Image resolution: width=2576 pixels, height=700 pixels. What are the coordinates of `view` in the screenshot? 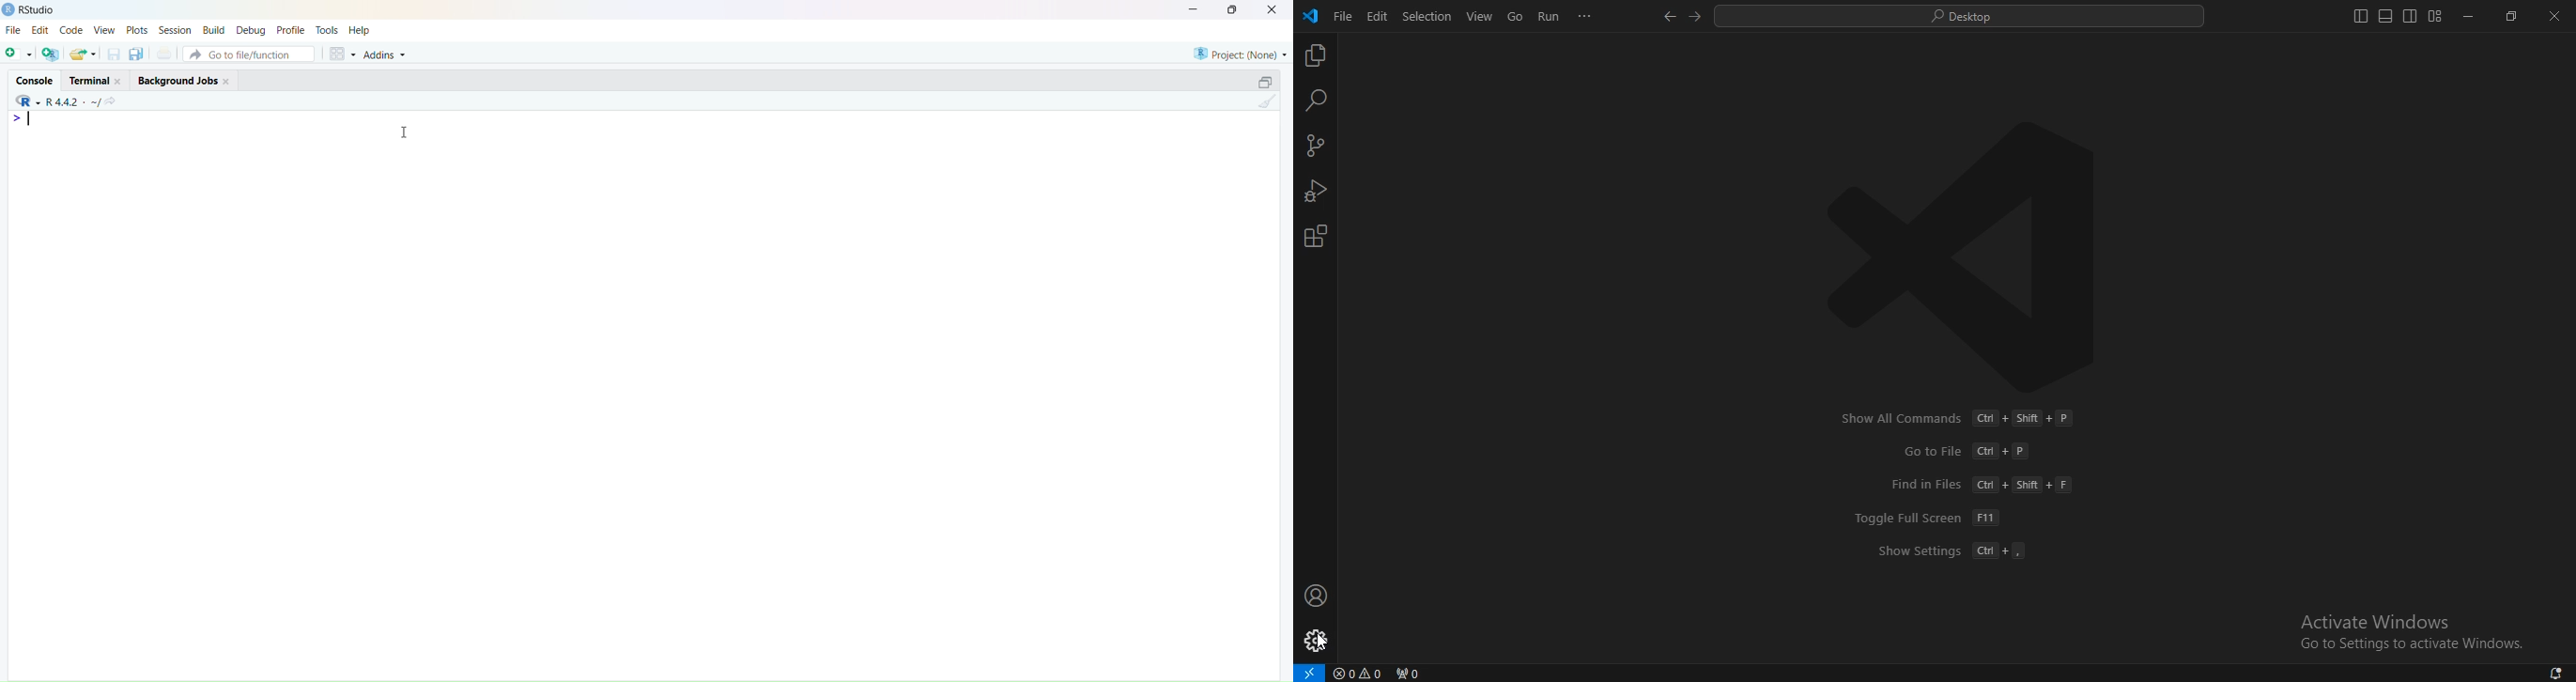 It's located at (104, 30).